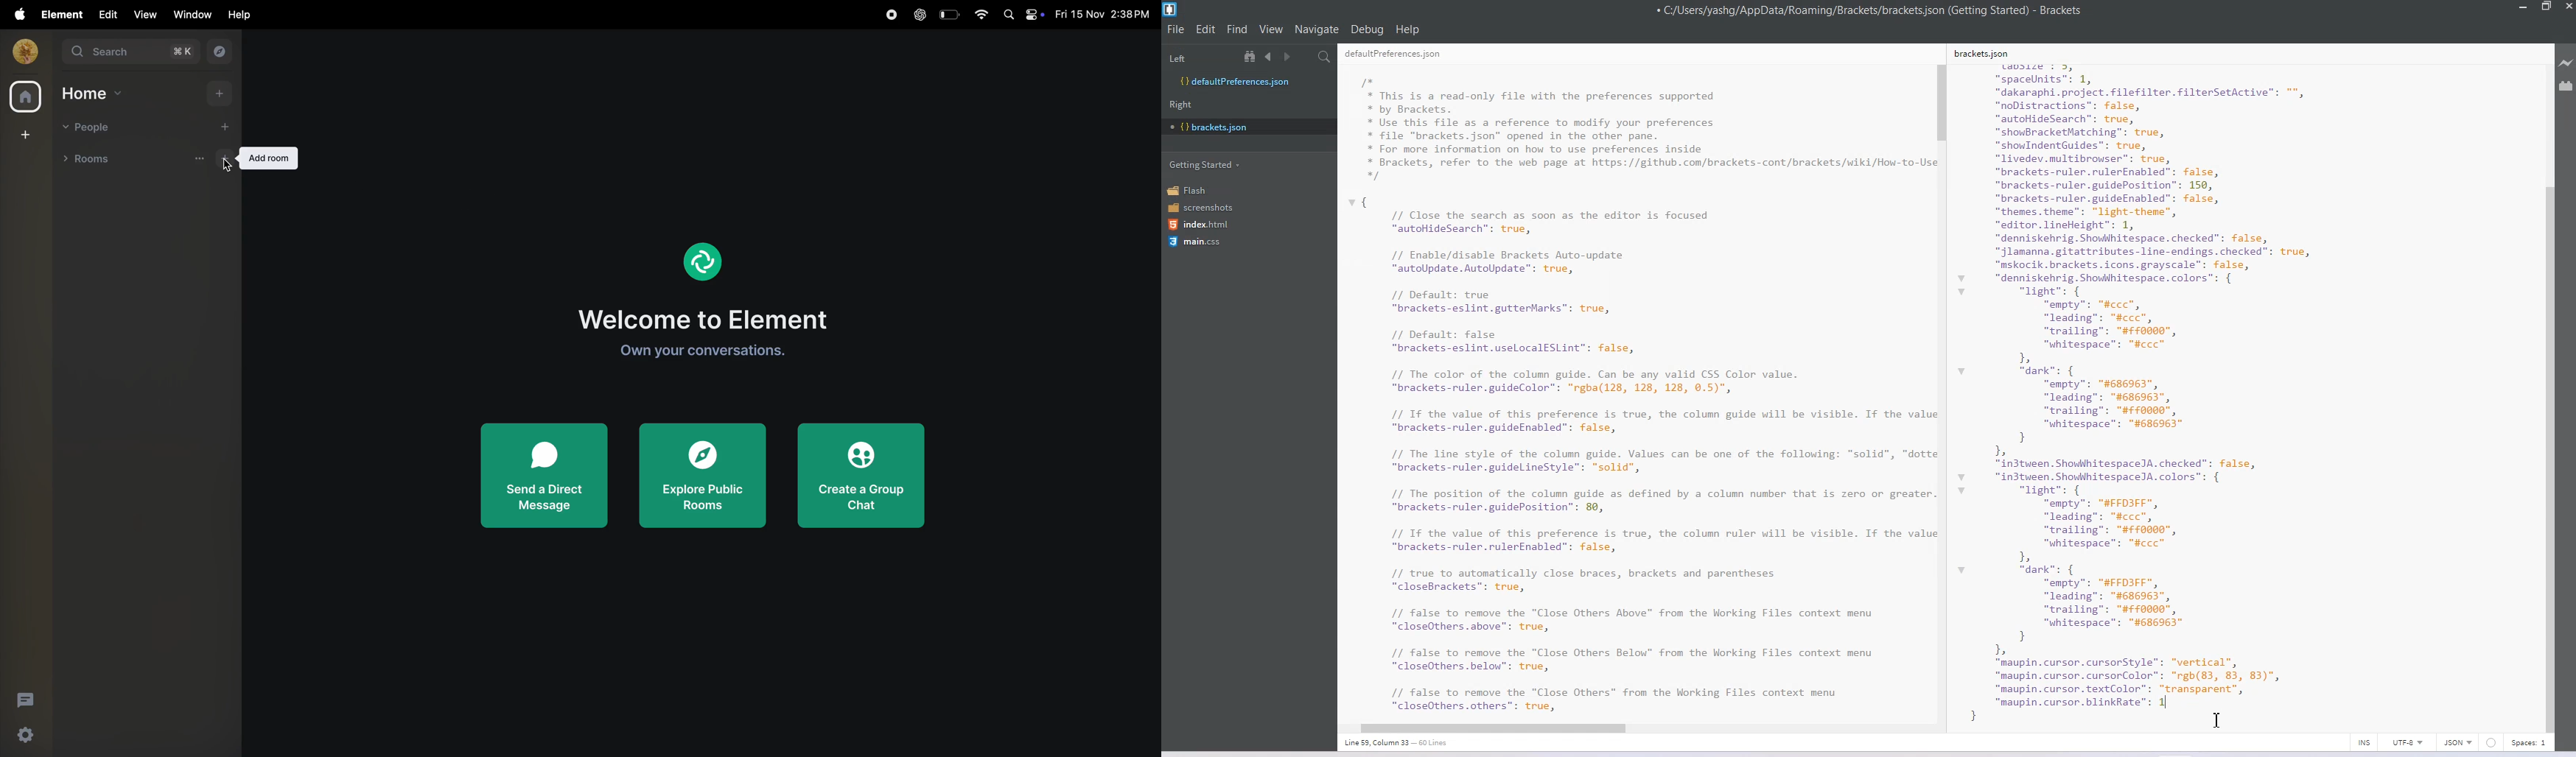 The width and height of the screenshot is (2576, 784). I want to click on element menu, so click(59, 13).